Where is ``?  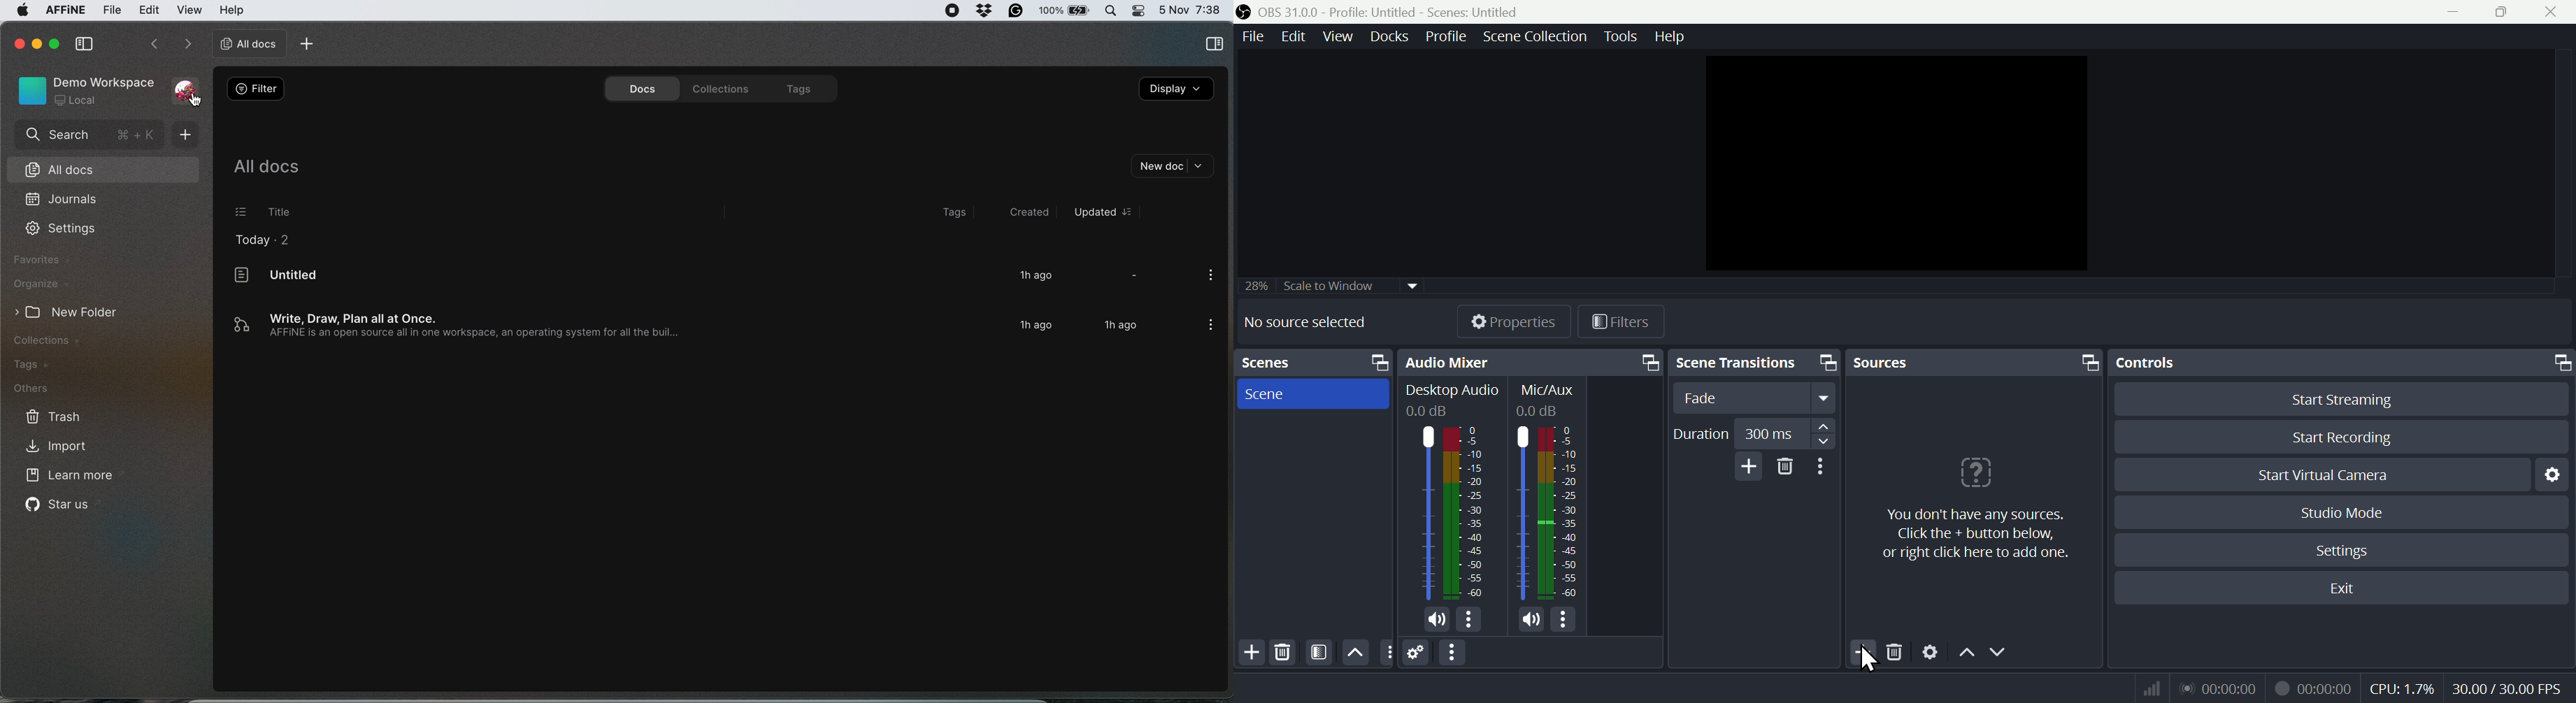  is located at coordinates (1550, 390).